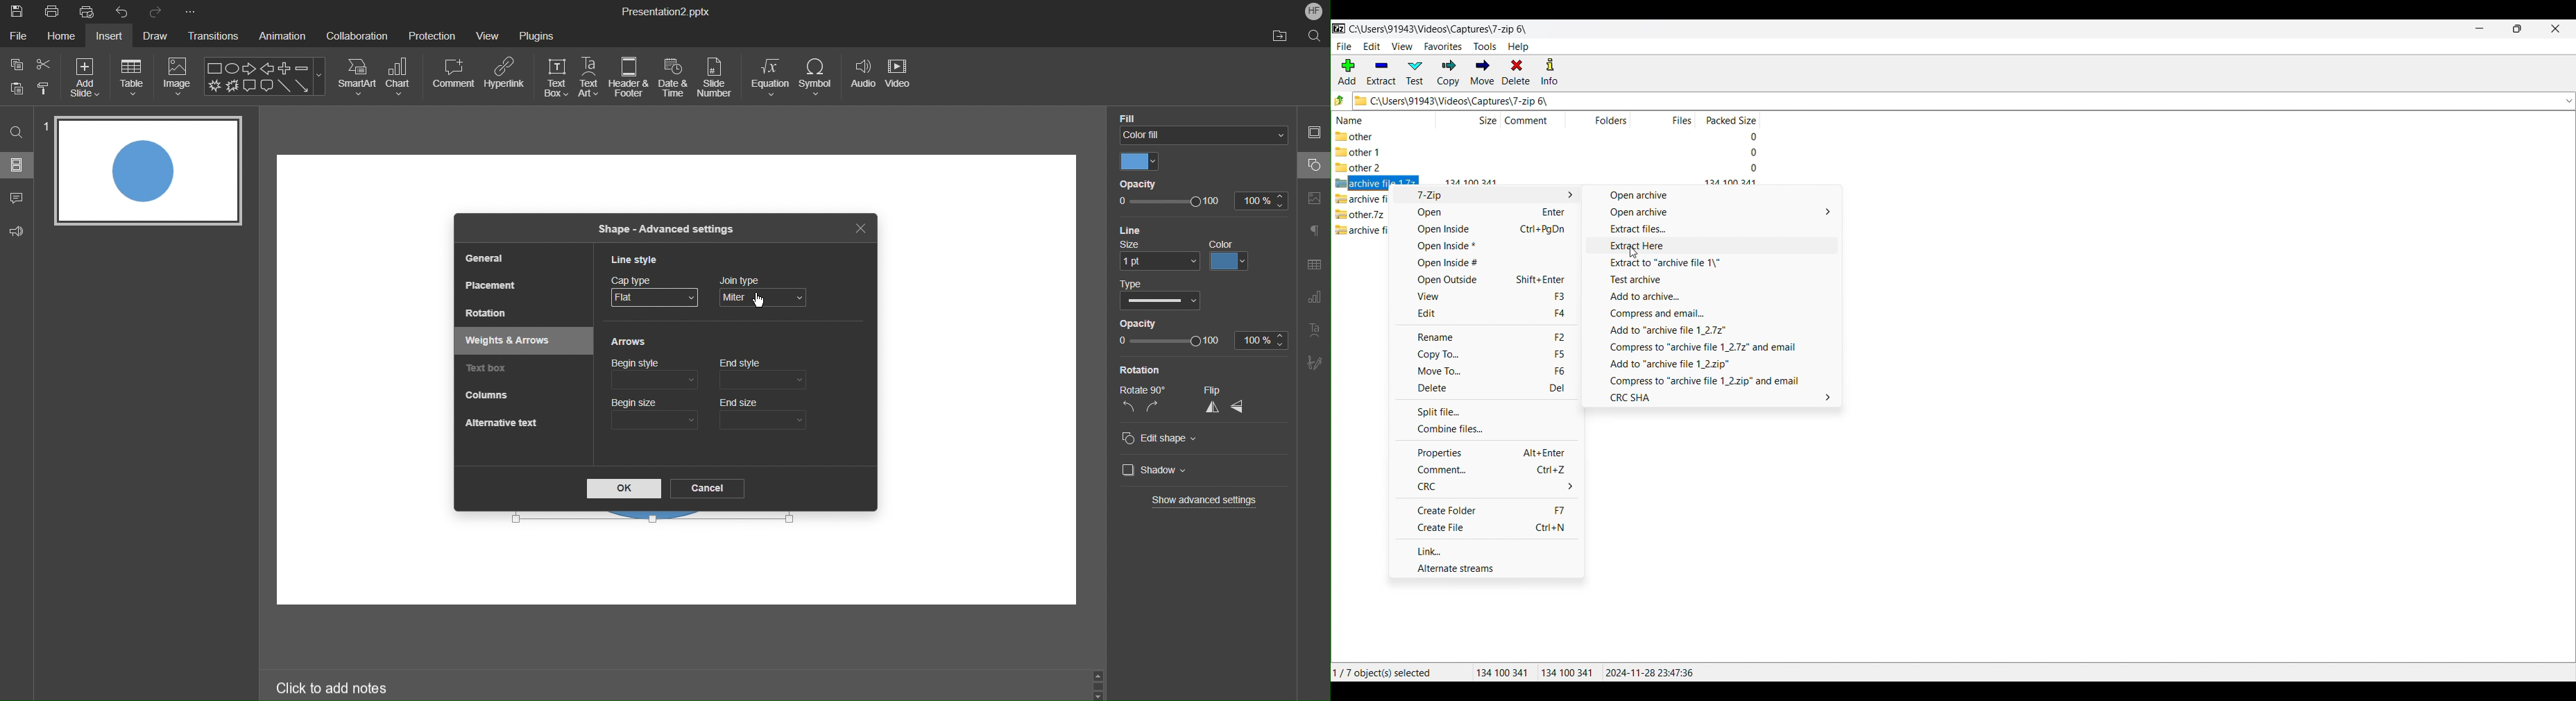 This screenshot has width=2576, height=728. What do you see at coordinates (629, 78) in the screenshot?
I see `Header & Footer` at bounding box center [629, 78].